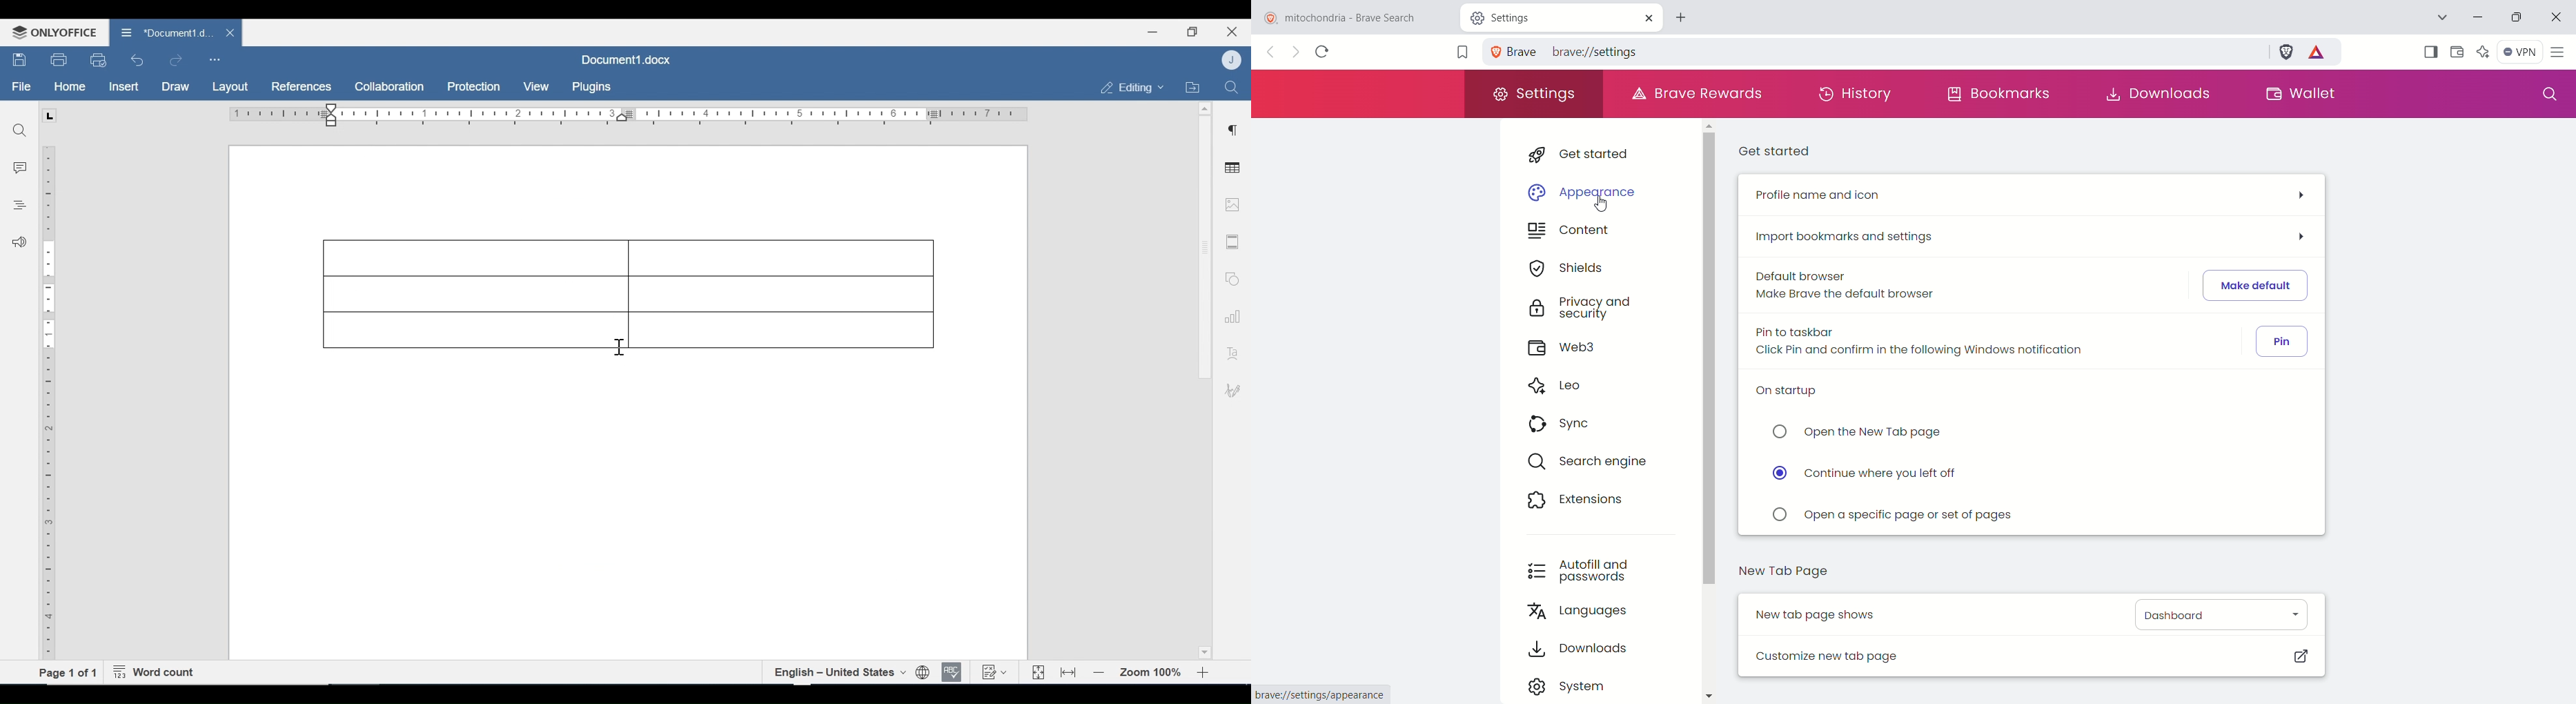 This screenshot has width=2576, height=728. I want to click on import bookmarks and settings, so click(2035, 235).